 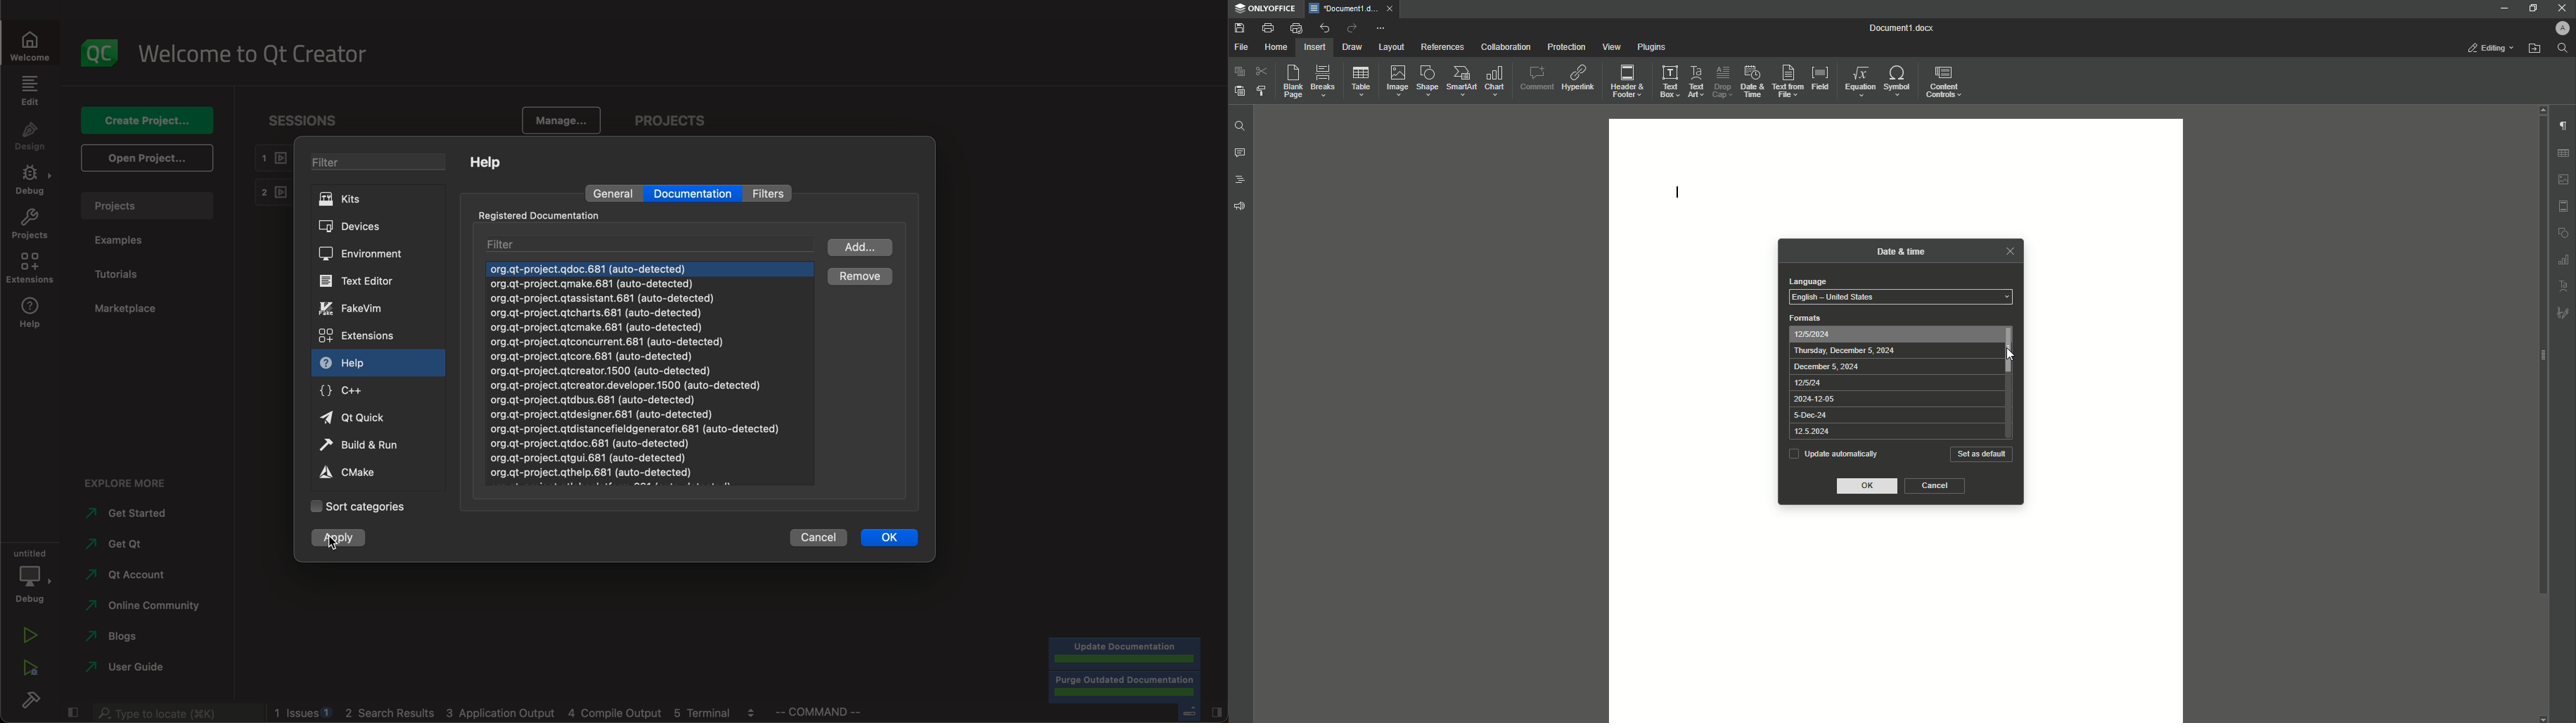 I want to click on Blank Page, so click(x=1289, y=82).